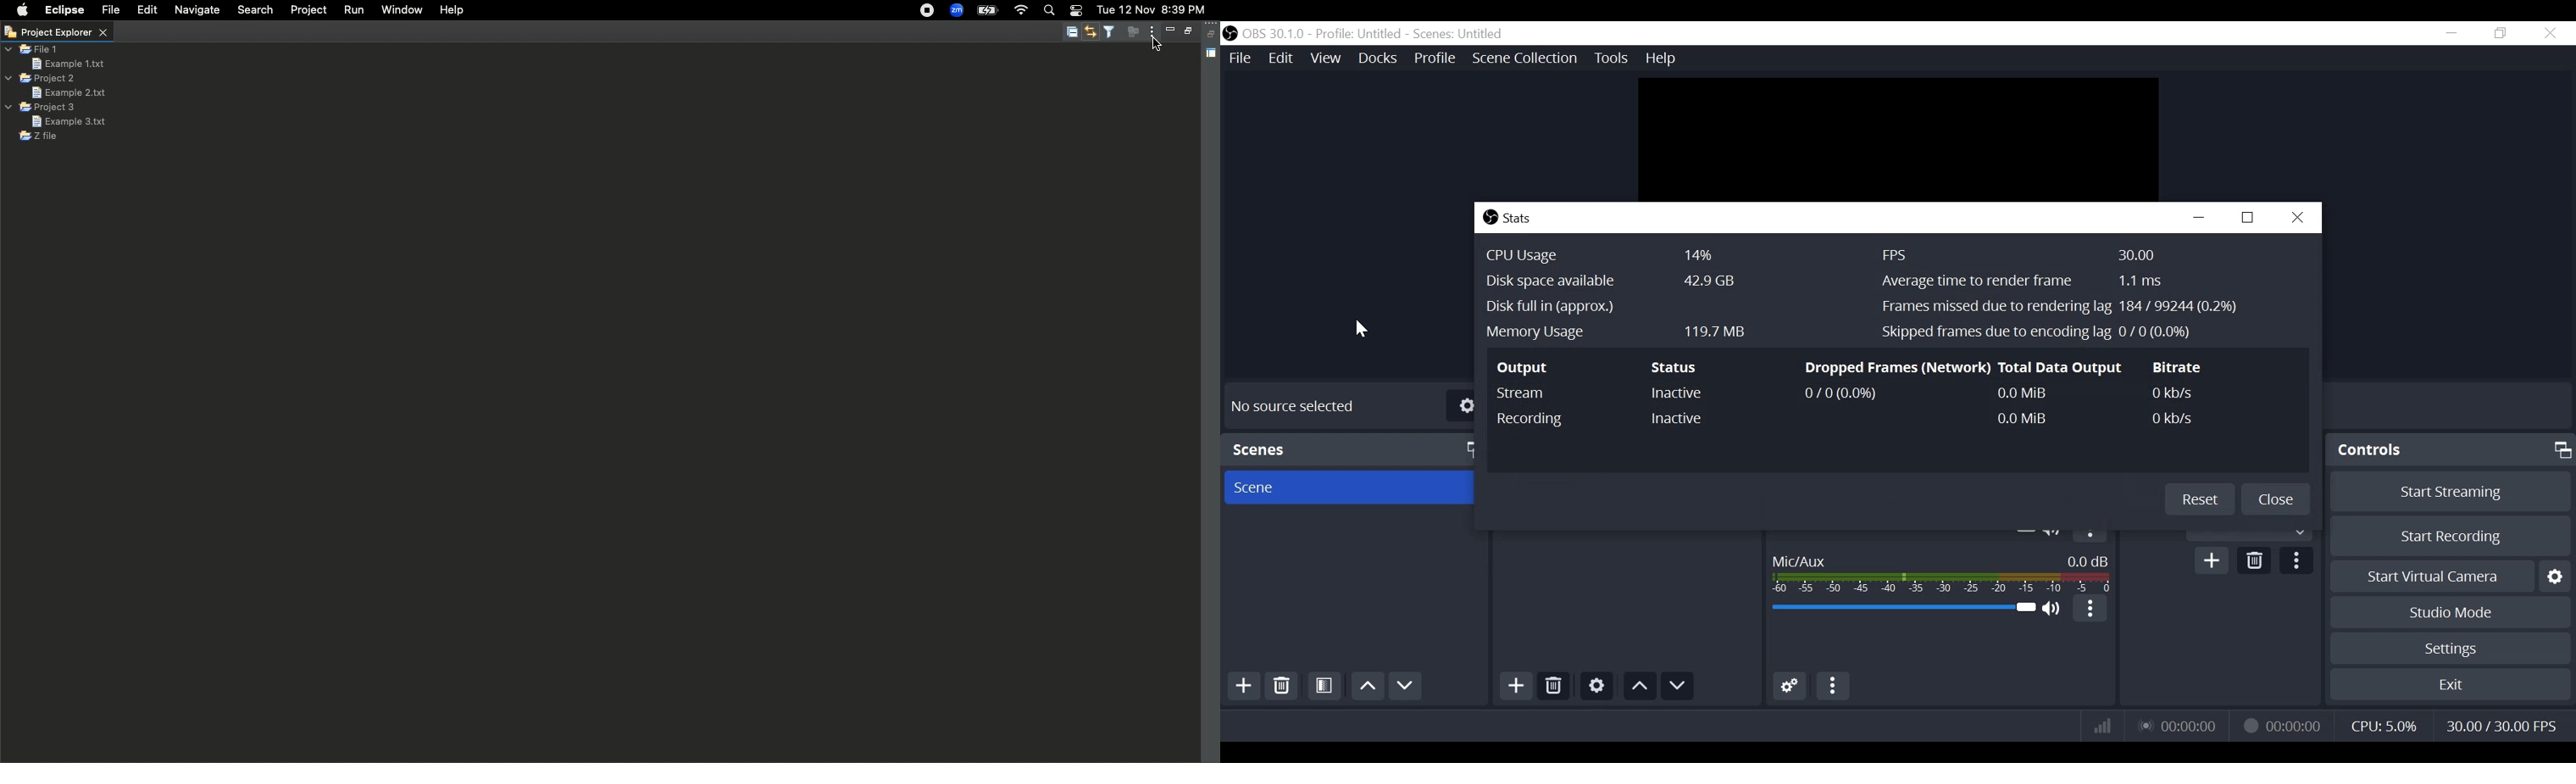 This screenshot has height=784, width=2576. Describe the element at coordinates (1532, 368) in the screenshot. I see `Output` at that location.